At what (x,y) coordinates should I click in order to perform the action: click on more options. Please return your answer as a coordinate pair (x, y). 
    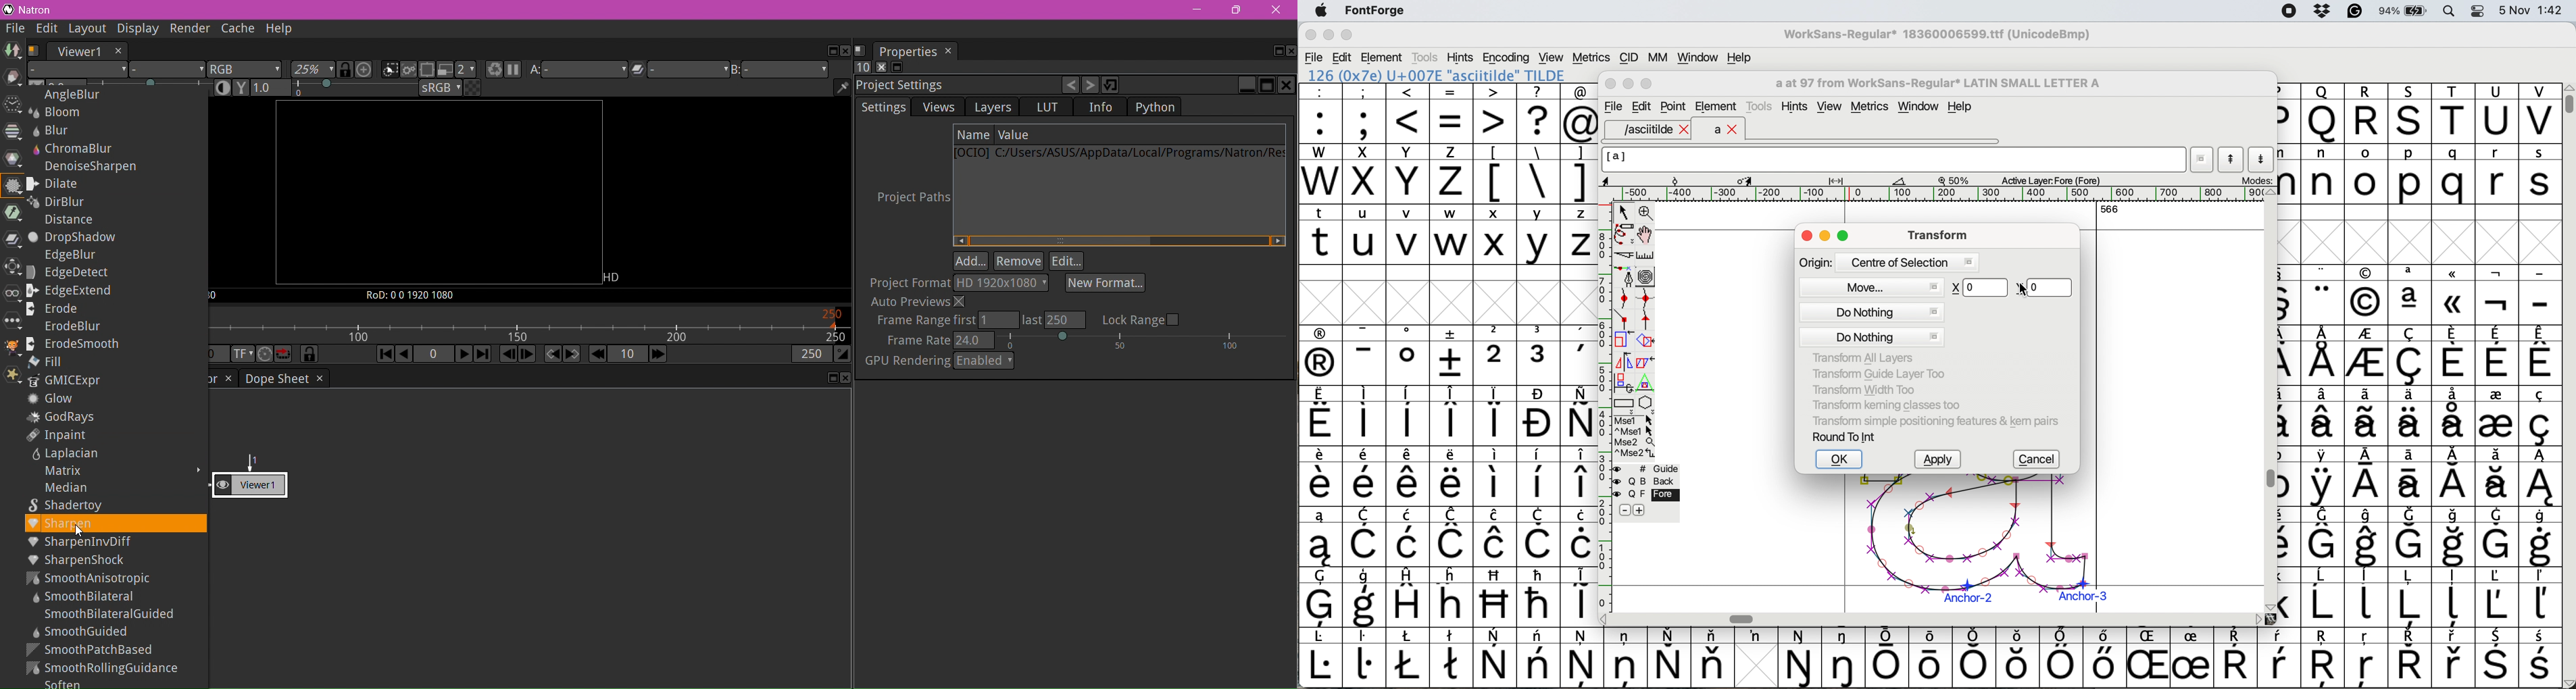
    Looking at the image, I should click on (1635, 436).